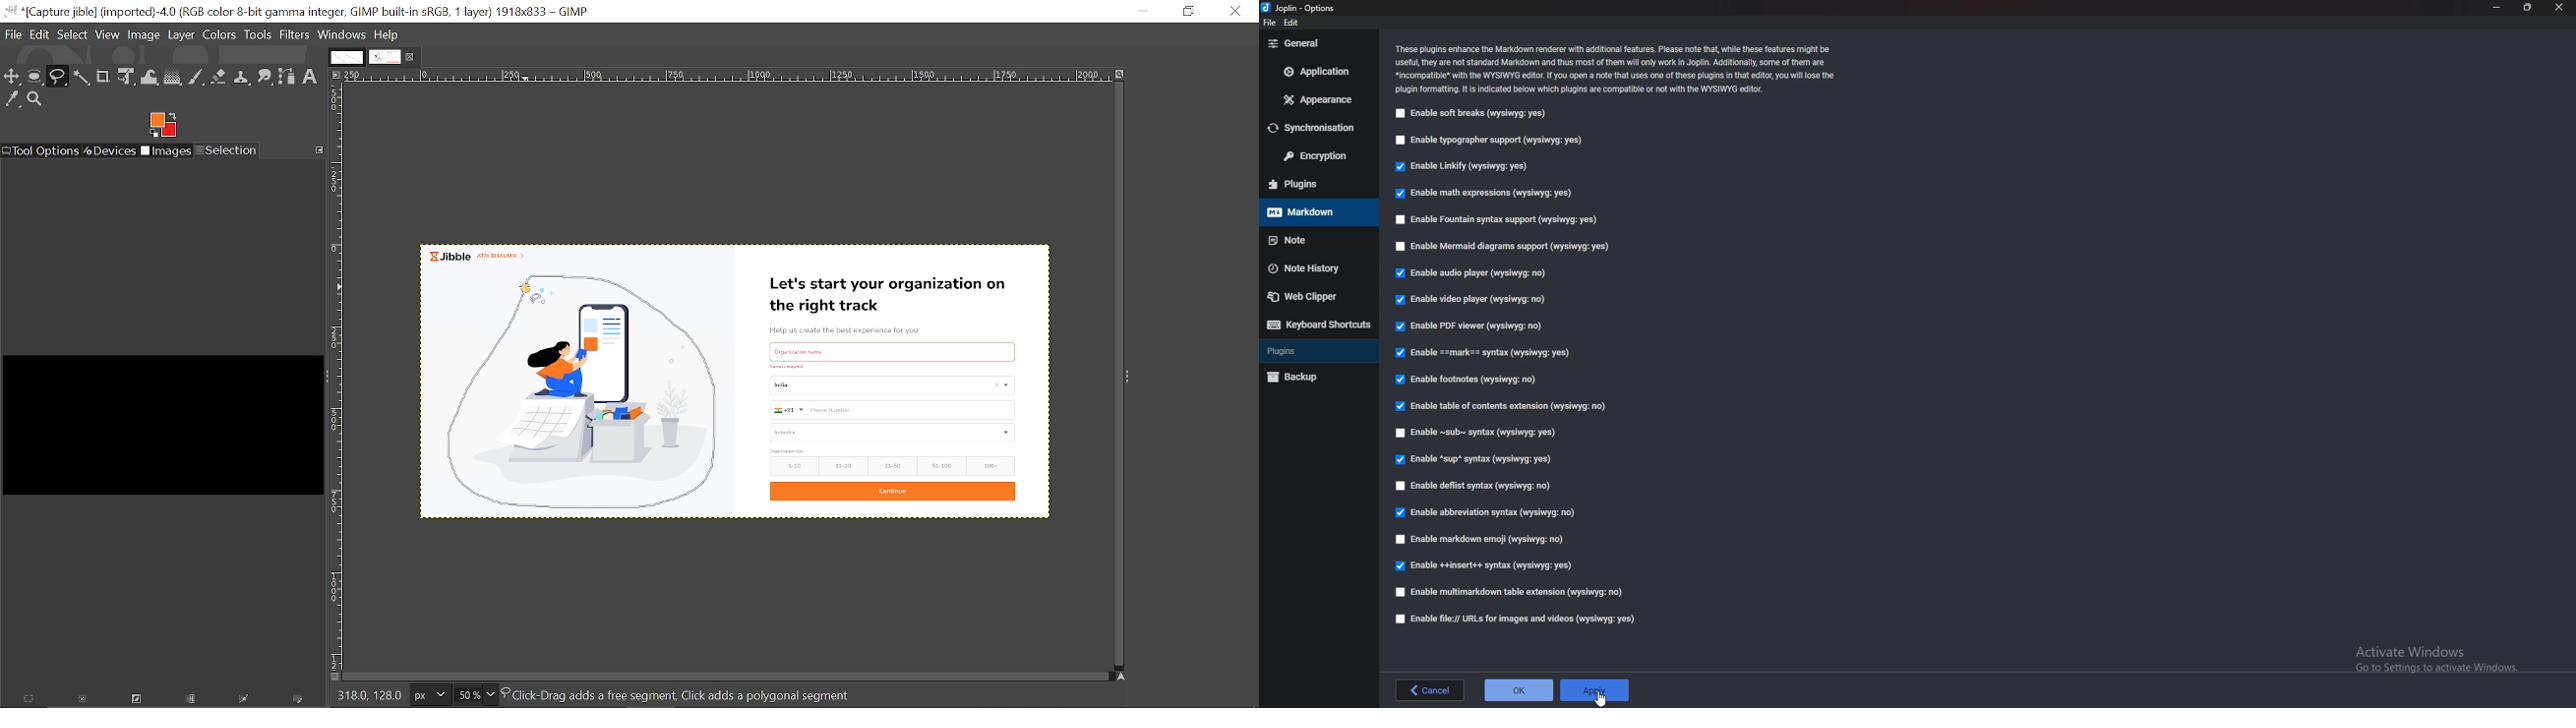 The height and width of the screenshot is (728, 2576). What do you see at coordinates (1299, 6) in the screenshot?
I see `options` at bounding box center [1299, 6].